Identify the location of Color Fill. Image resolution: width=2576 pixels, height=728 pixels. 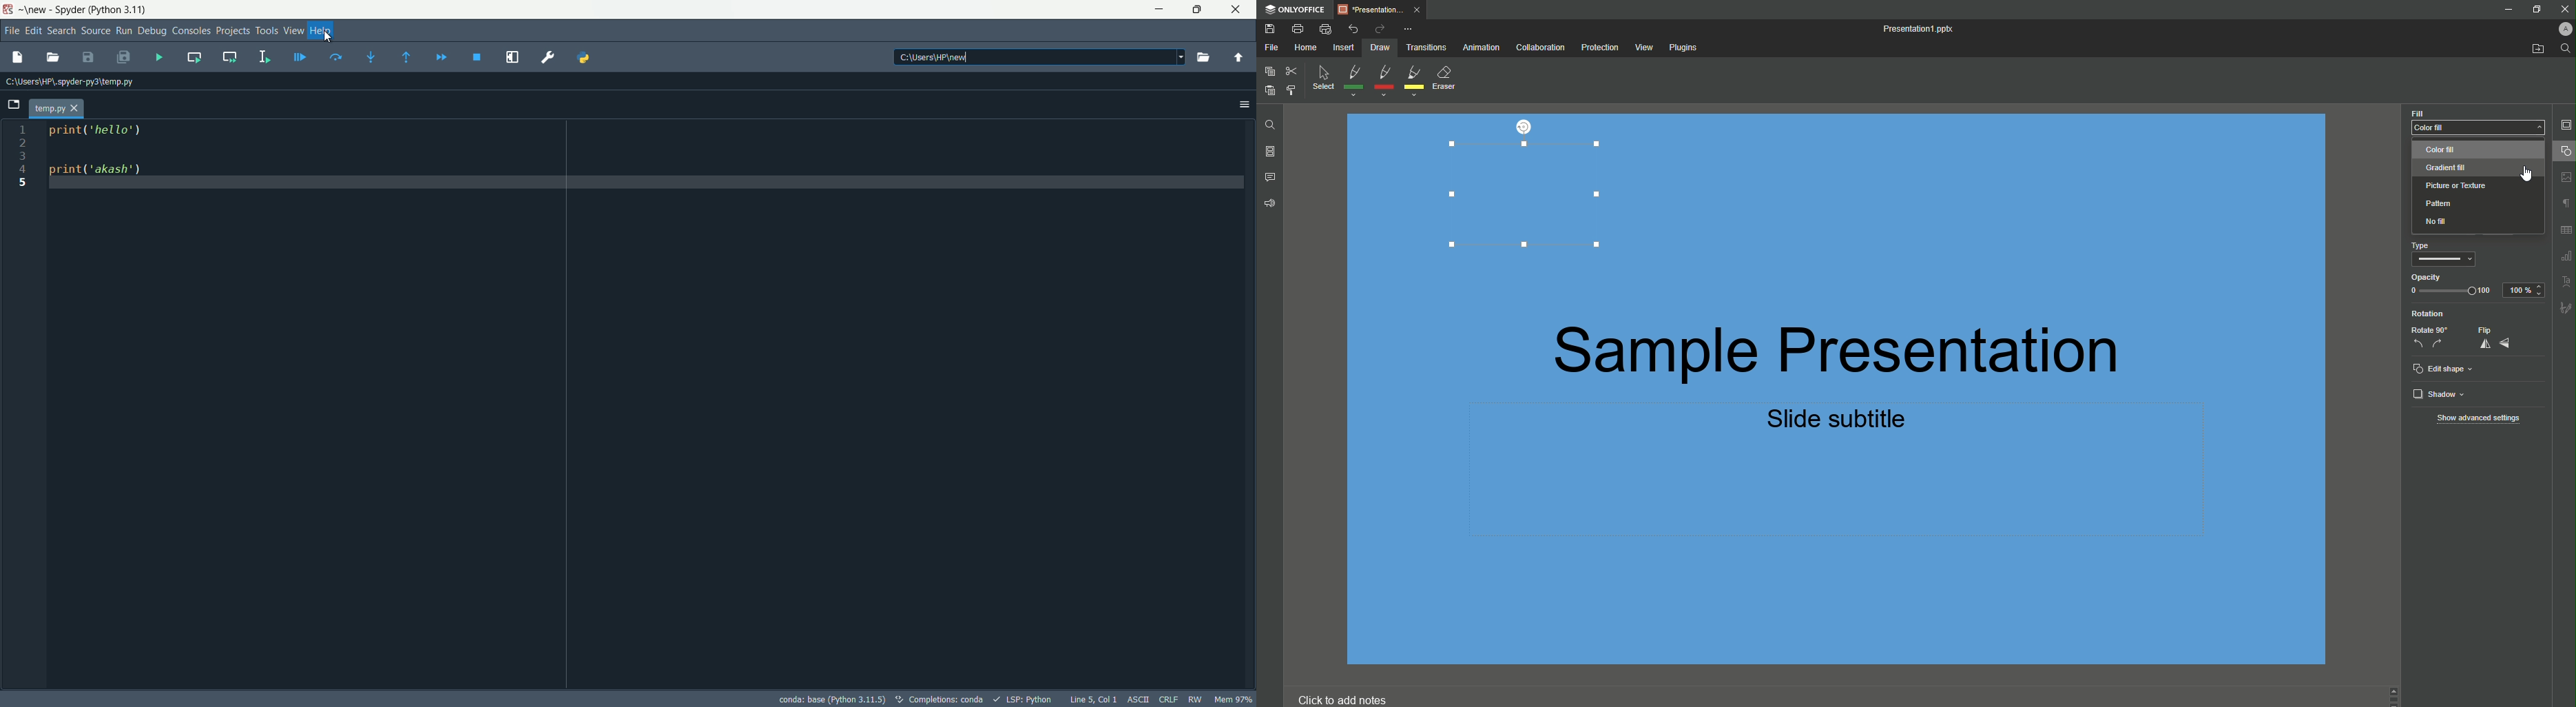
(2460, 150).